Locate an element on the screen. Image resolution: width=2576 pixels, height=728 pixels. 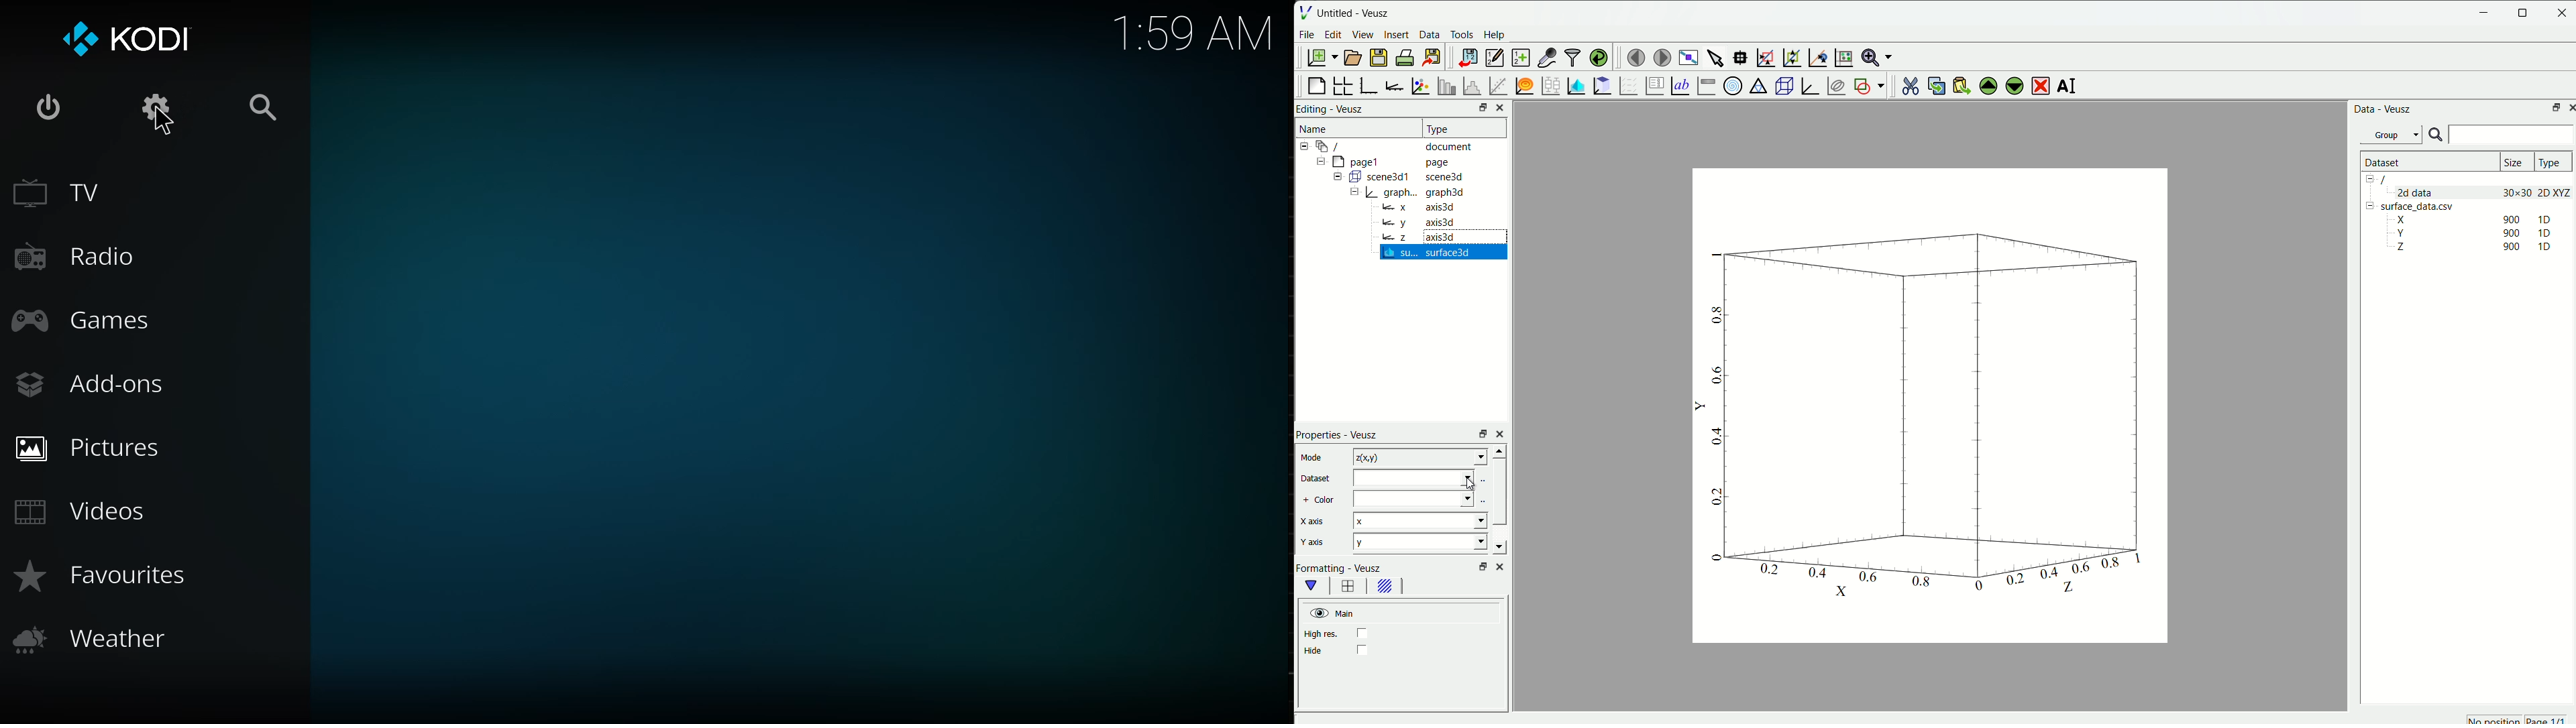
weather is located at coordinates (95, 638).